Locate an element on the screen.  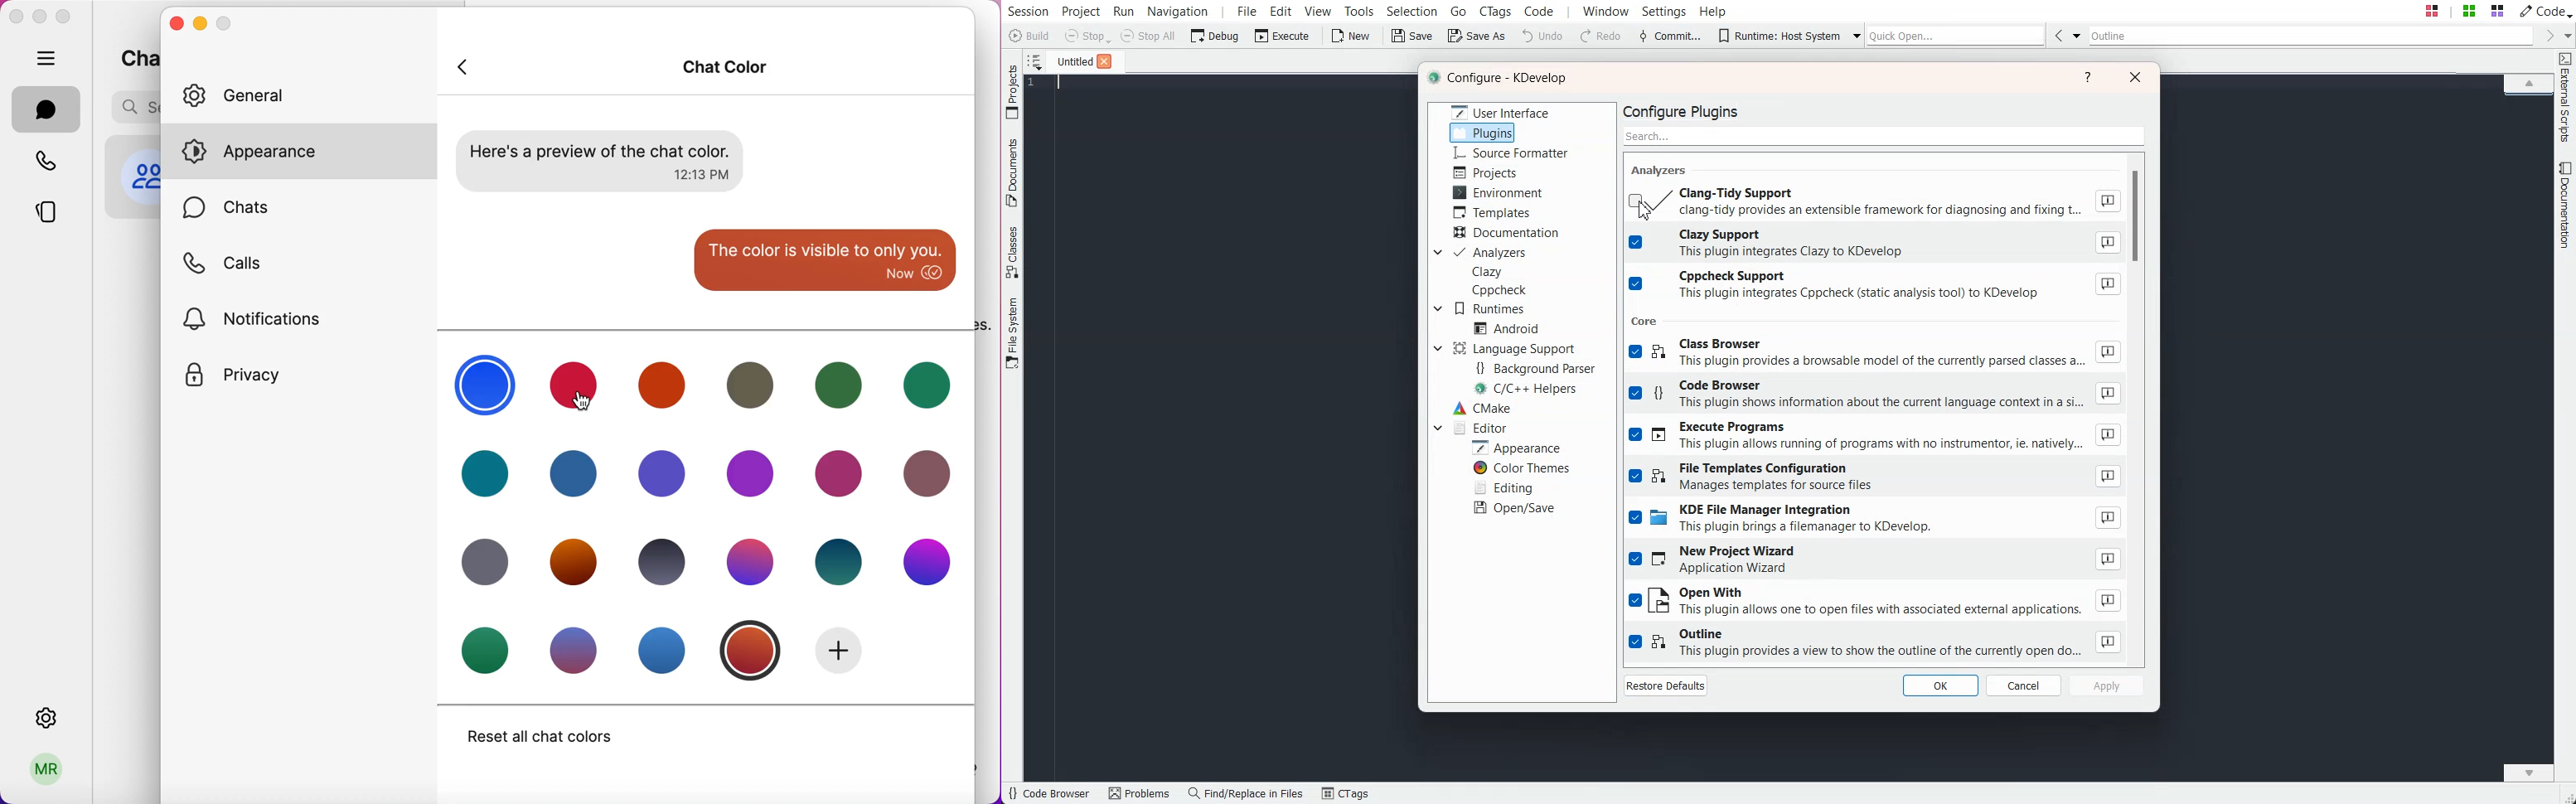
reset all chat colors is located at coordinates (531, 742).